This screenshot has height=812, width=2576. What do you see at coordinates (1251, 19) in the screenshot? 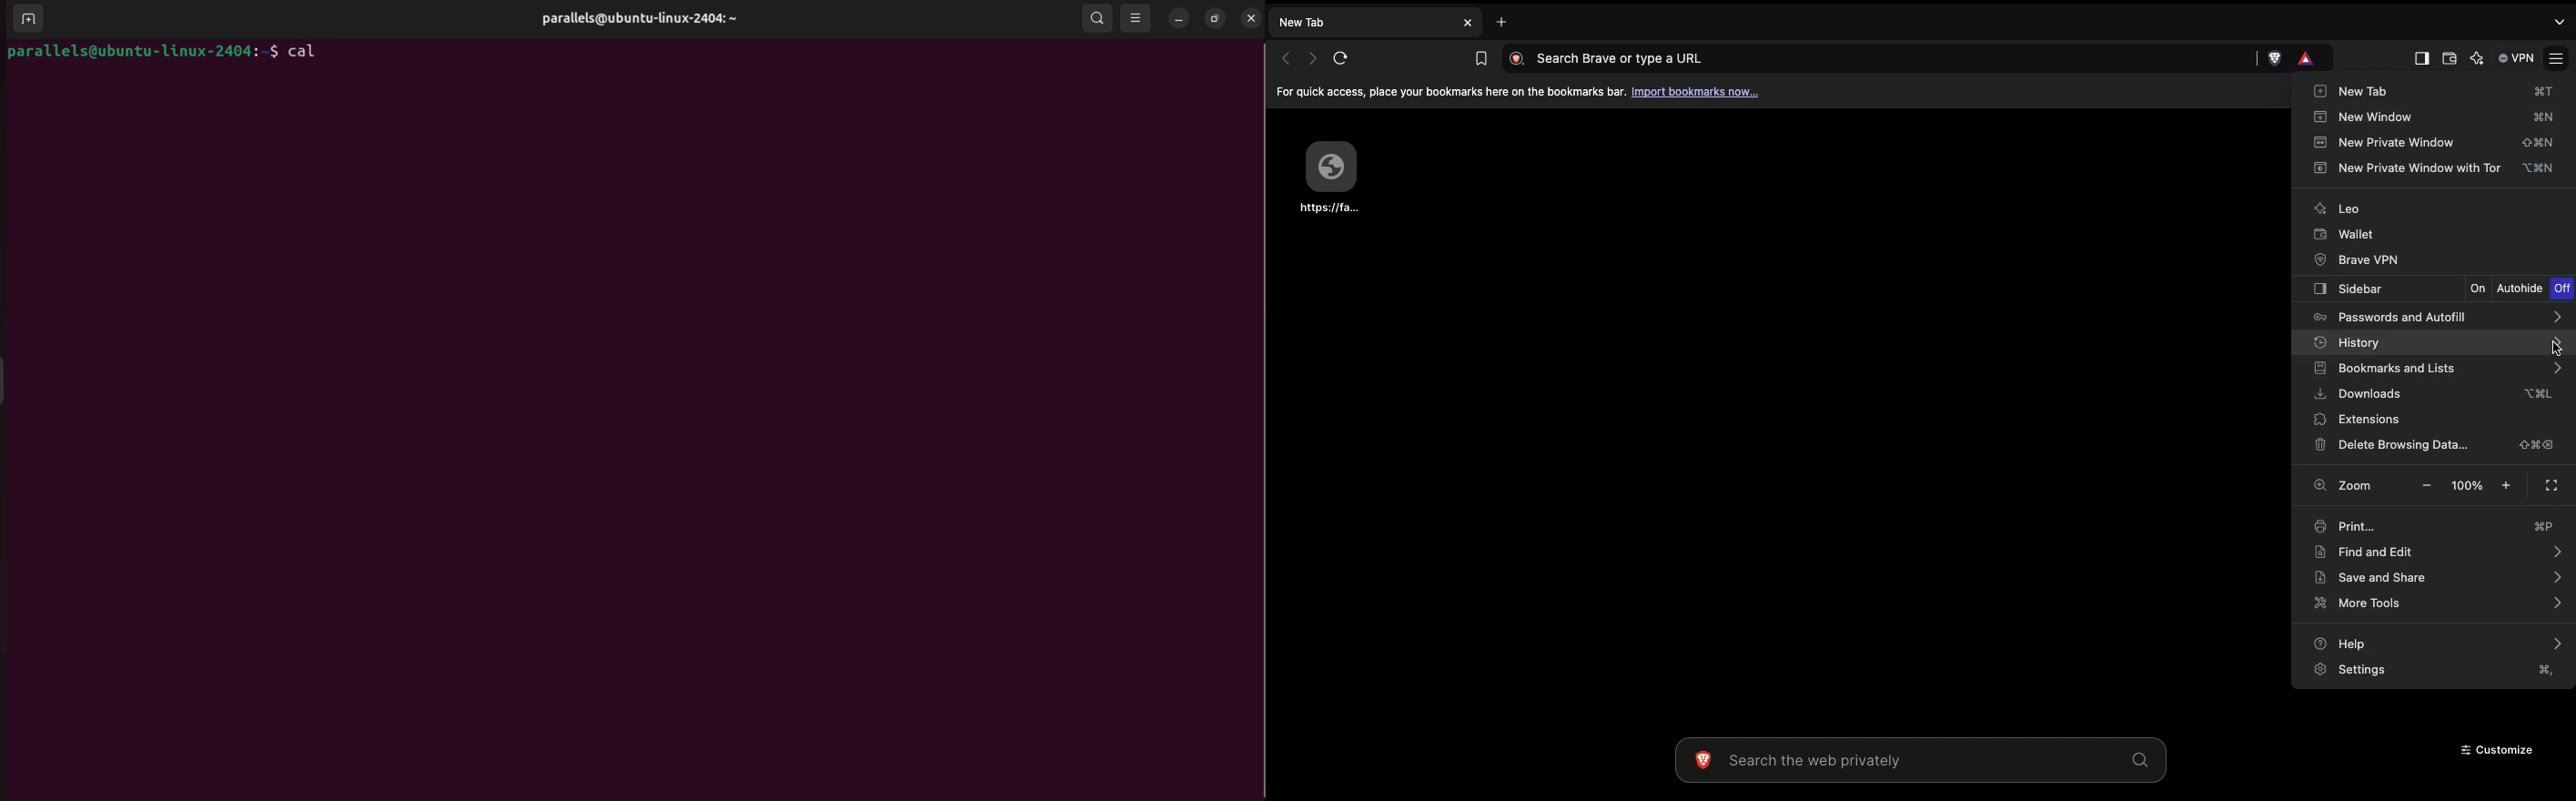
I see `close` at bounding box center [1251, 19].